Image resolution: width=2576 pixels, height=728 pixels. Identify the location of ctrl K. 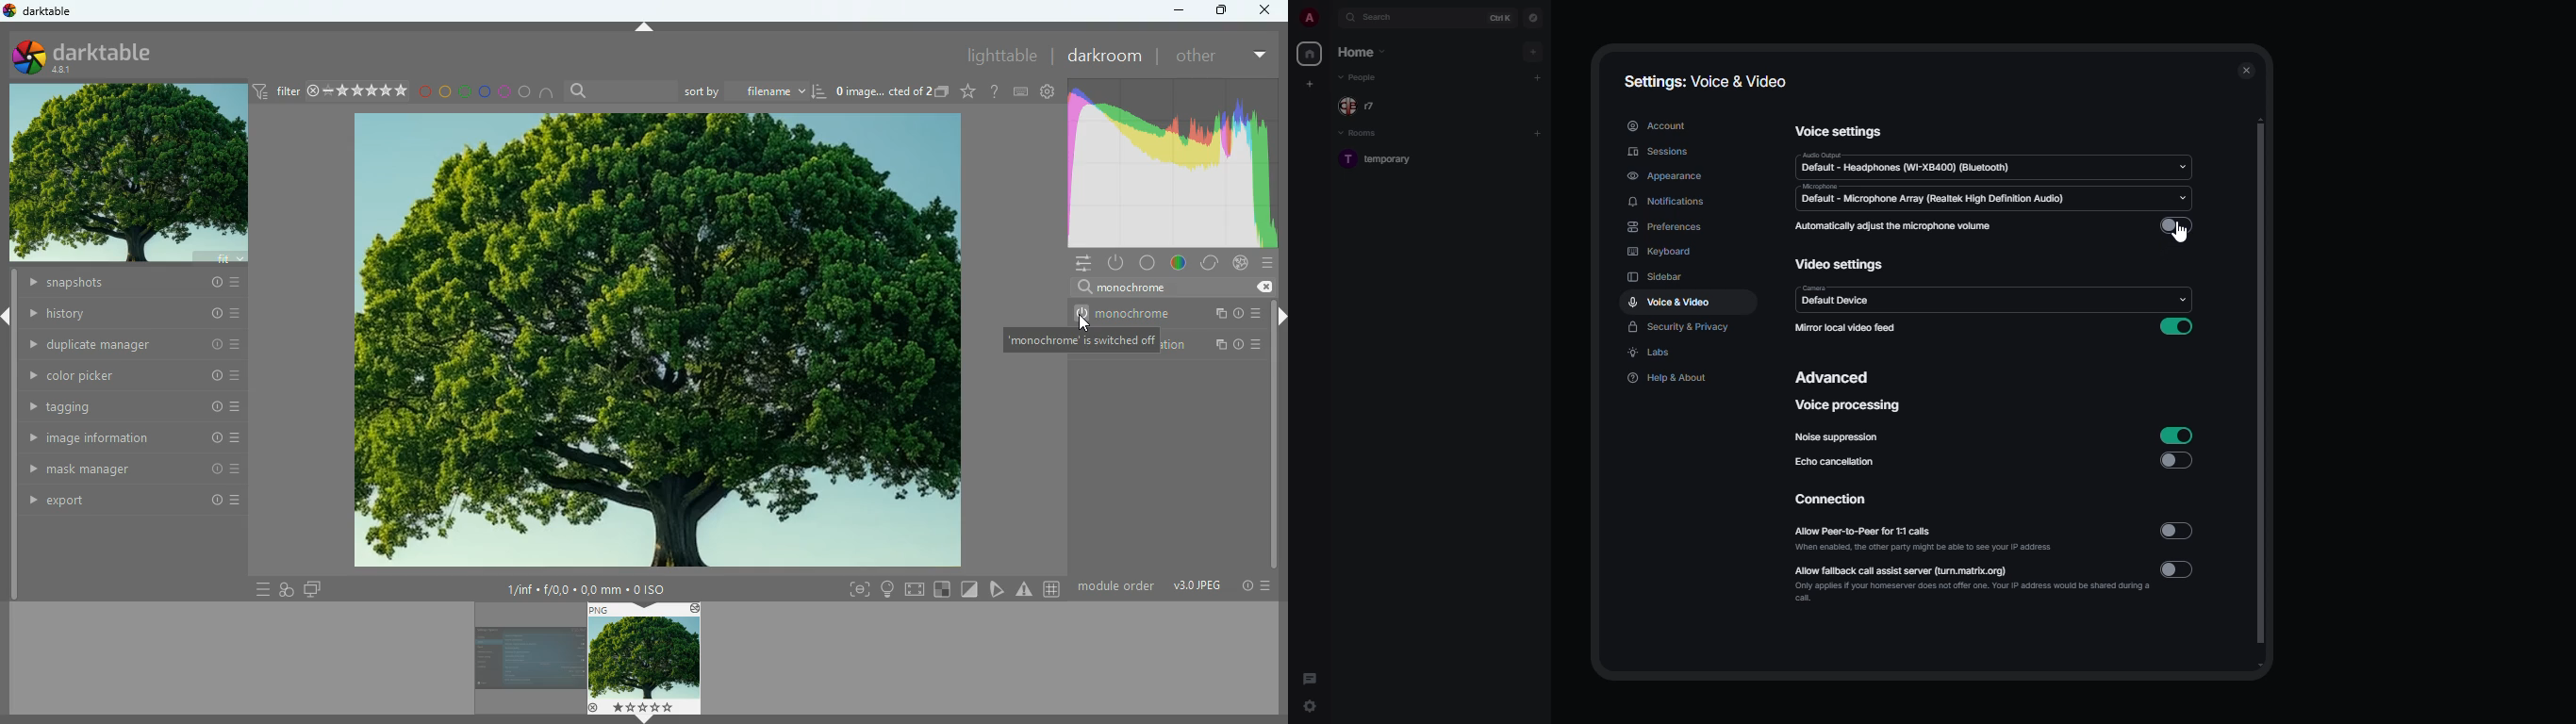
(1500, 18).